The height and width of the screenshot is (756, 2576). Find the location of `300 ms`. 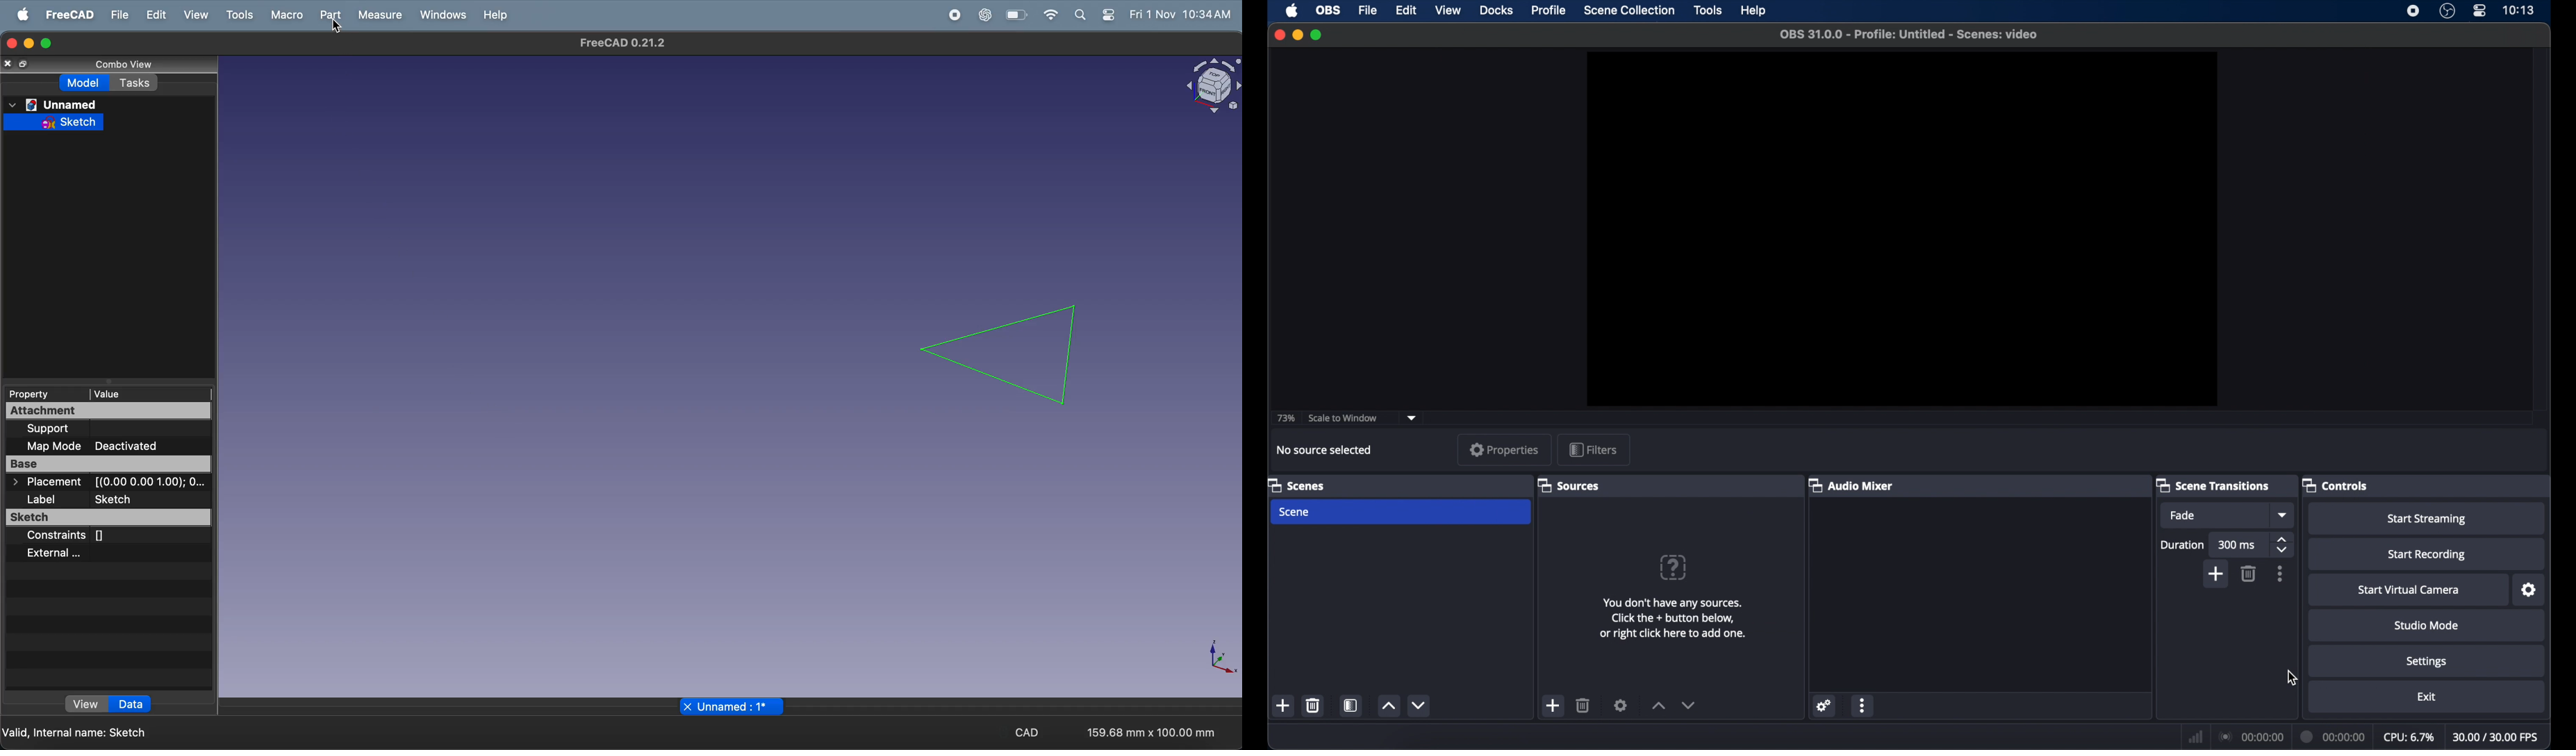

300 ms is located at coordinates (2238, 546).